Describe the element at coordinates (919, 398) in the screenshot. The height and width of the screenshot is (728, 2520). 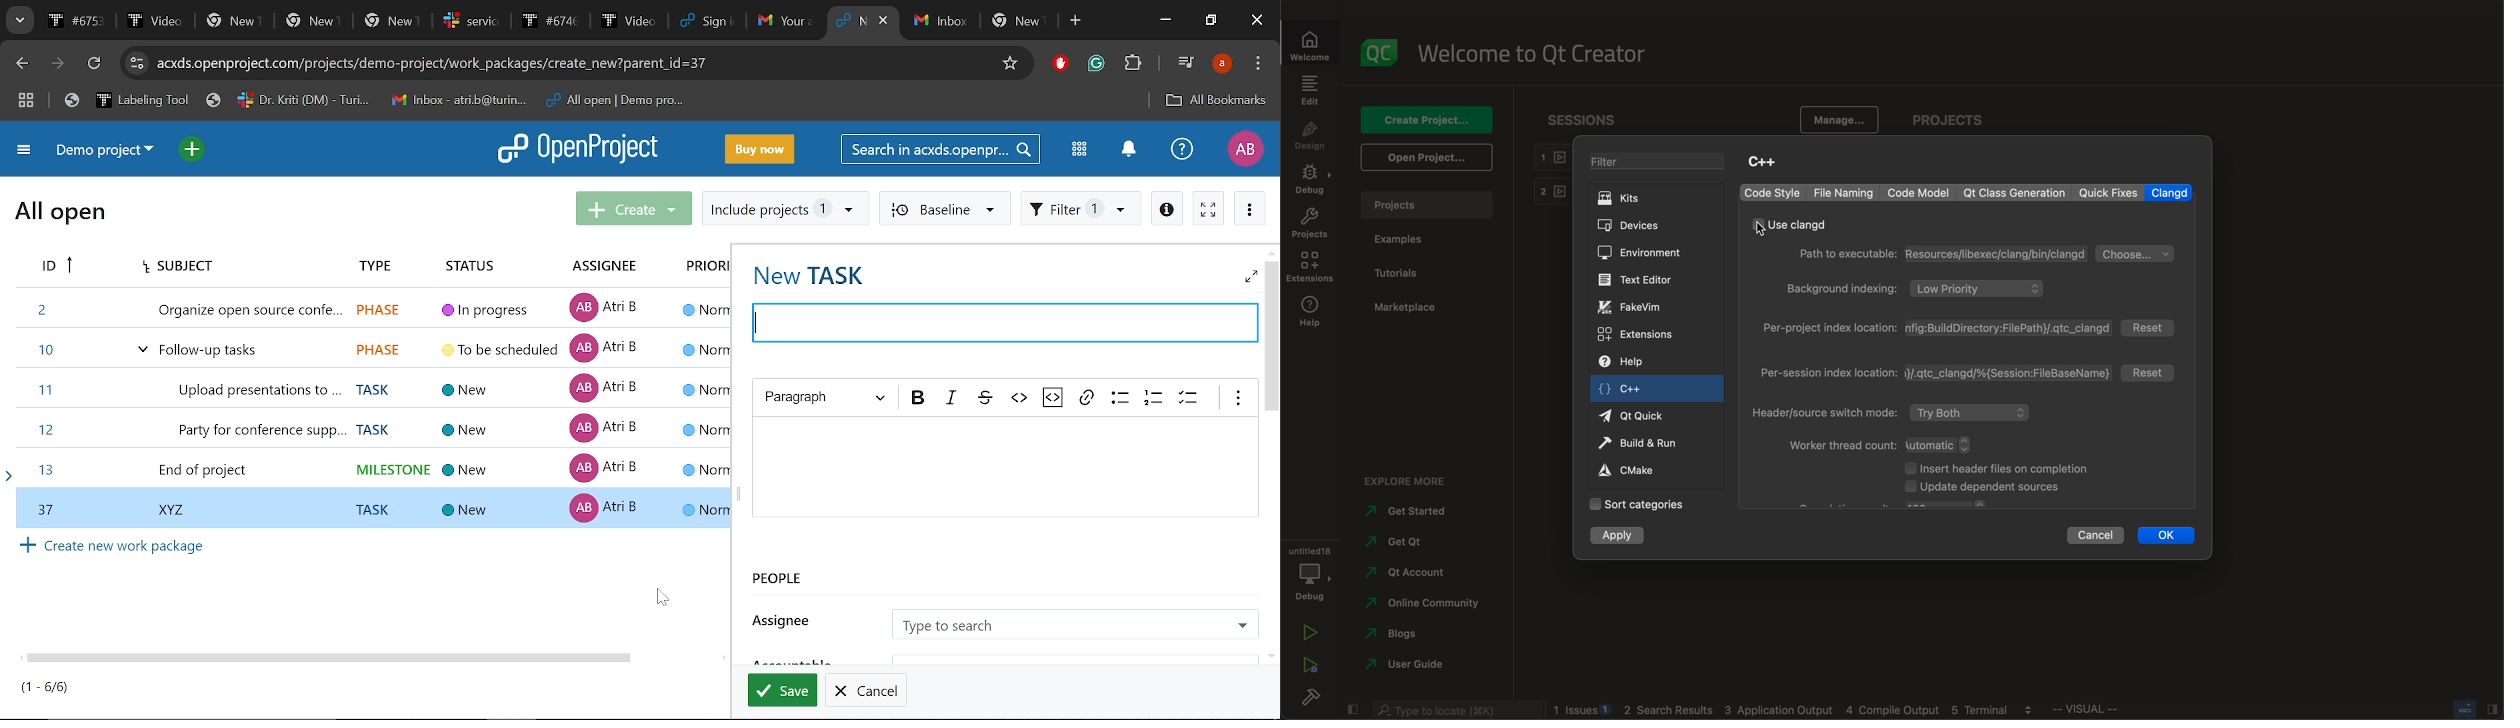
I see `Bold` at that location.